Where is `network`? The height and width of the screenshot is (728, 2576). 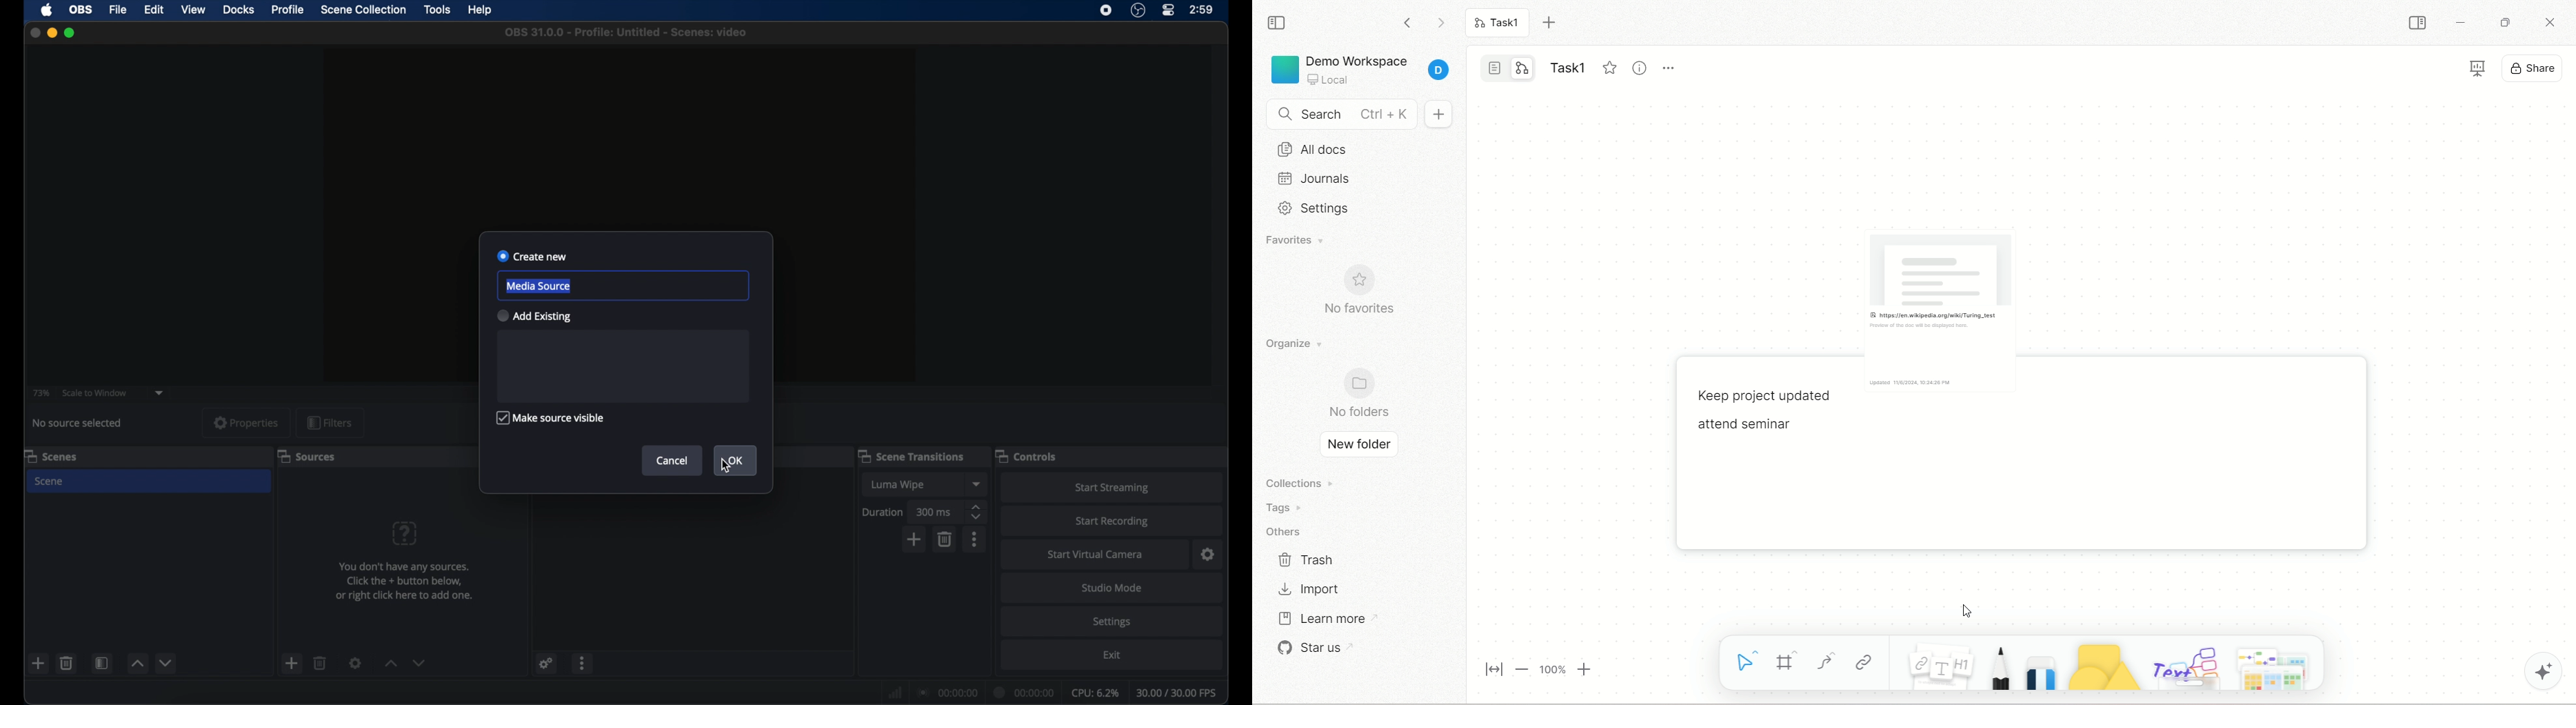 network is located at coordinates (896, 693).